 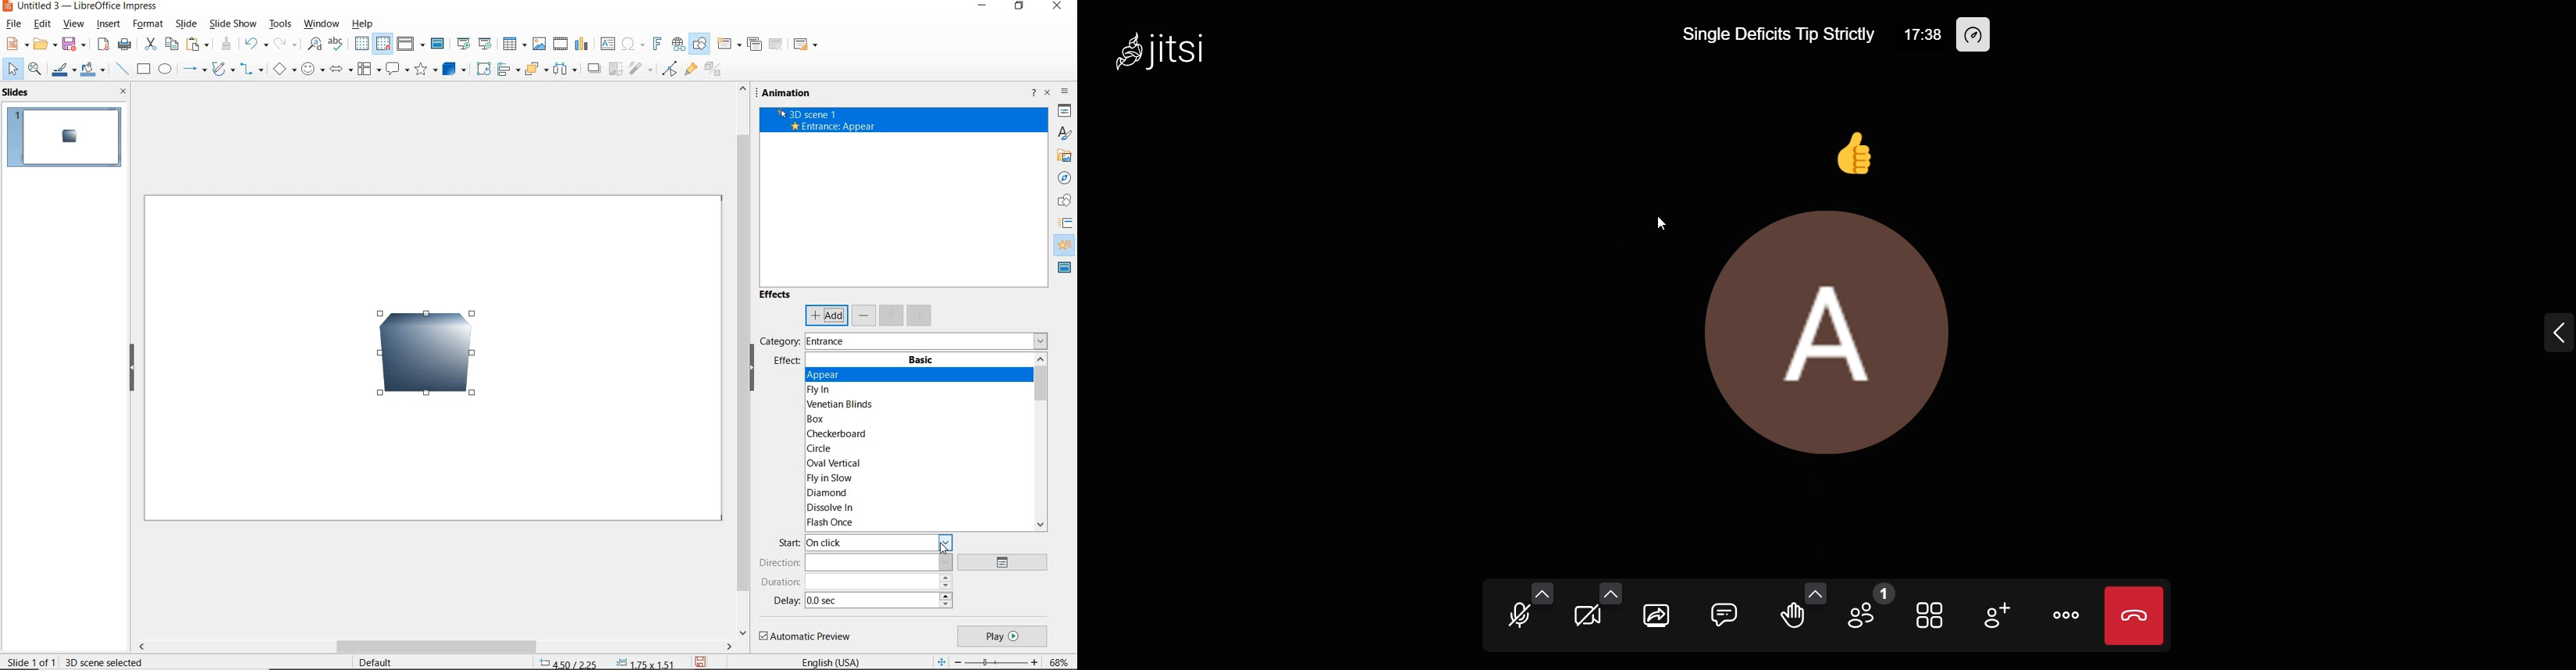 I want to click on jitsi logo, so click(x=1123, y=55).